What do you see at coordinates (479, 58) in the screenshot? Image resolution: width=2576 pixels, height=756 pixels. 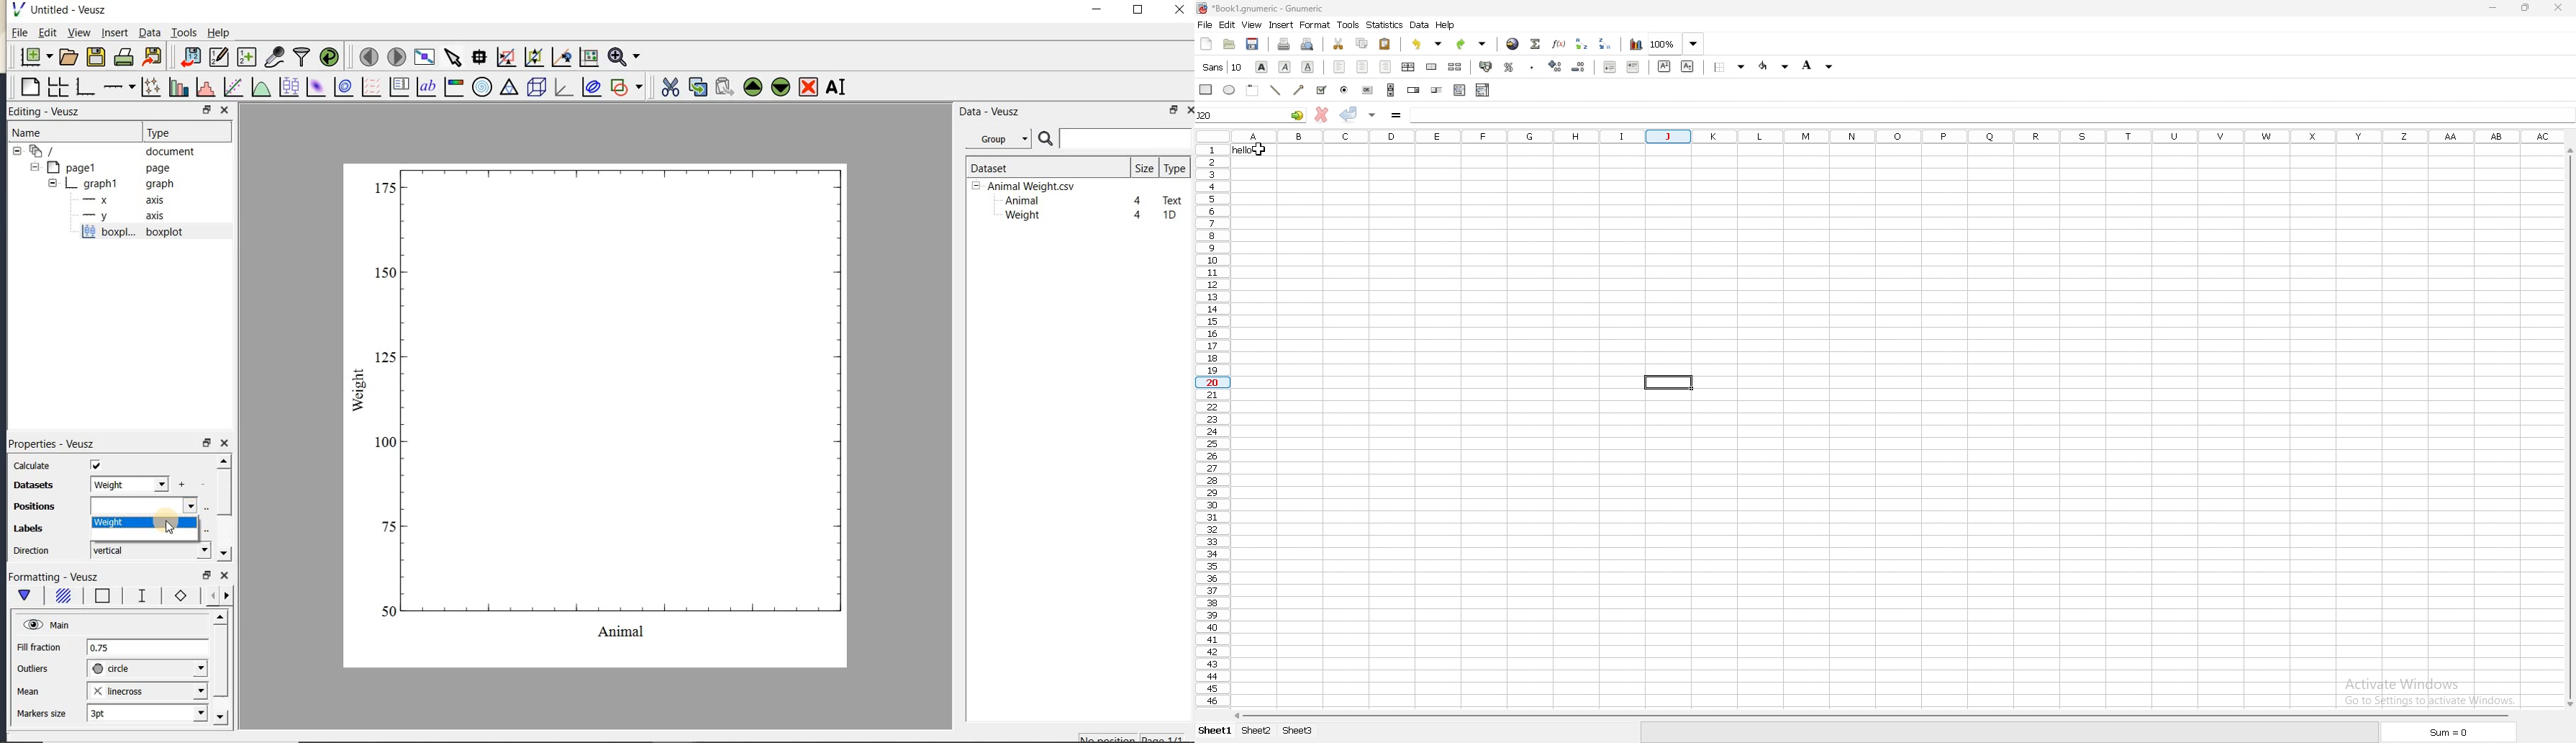 I see `read data points on the graph` at bounding box center [479, 58].